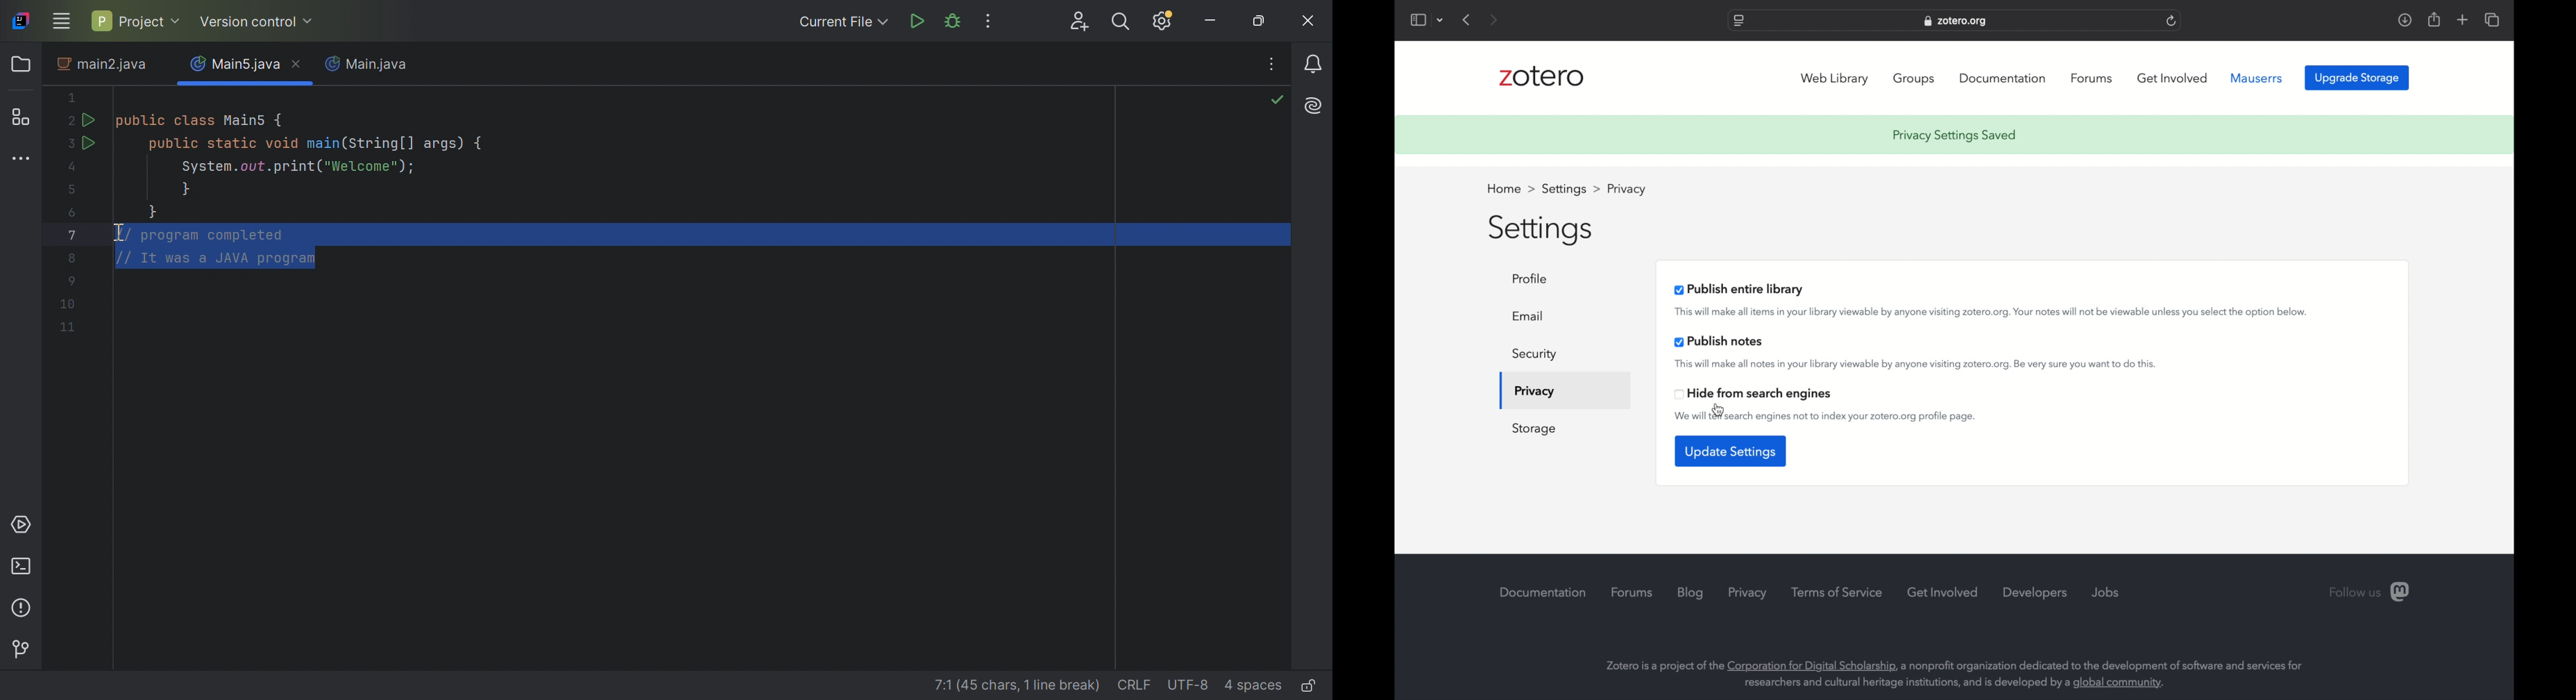 The height and width of the screenshot is (700, 2576). What do you see at coordinates (1527, 282) in the screenshot?
I see `profile` at bounding box center [1527, 282].